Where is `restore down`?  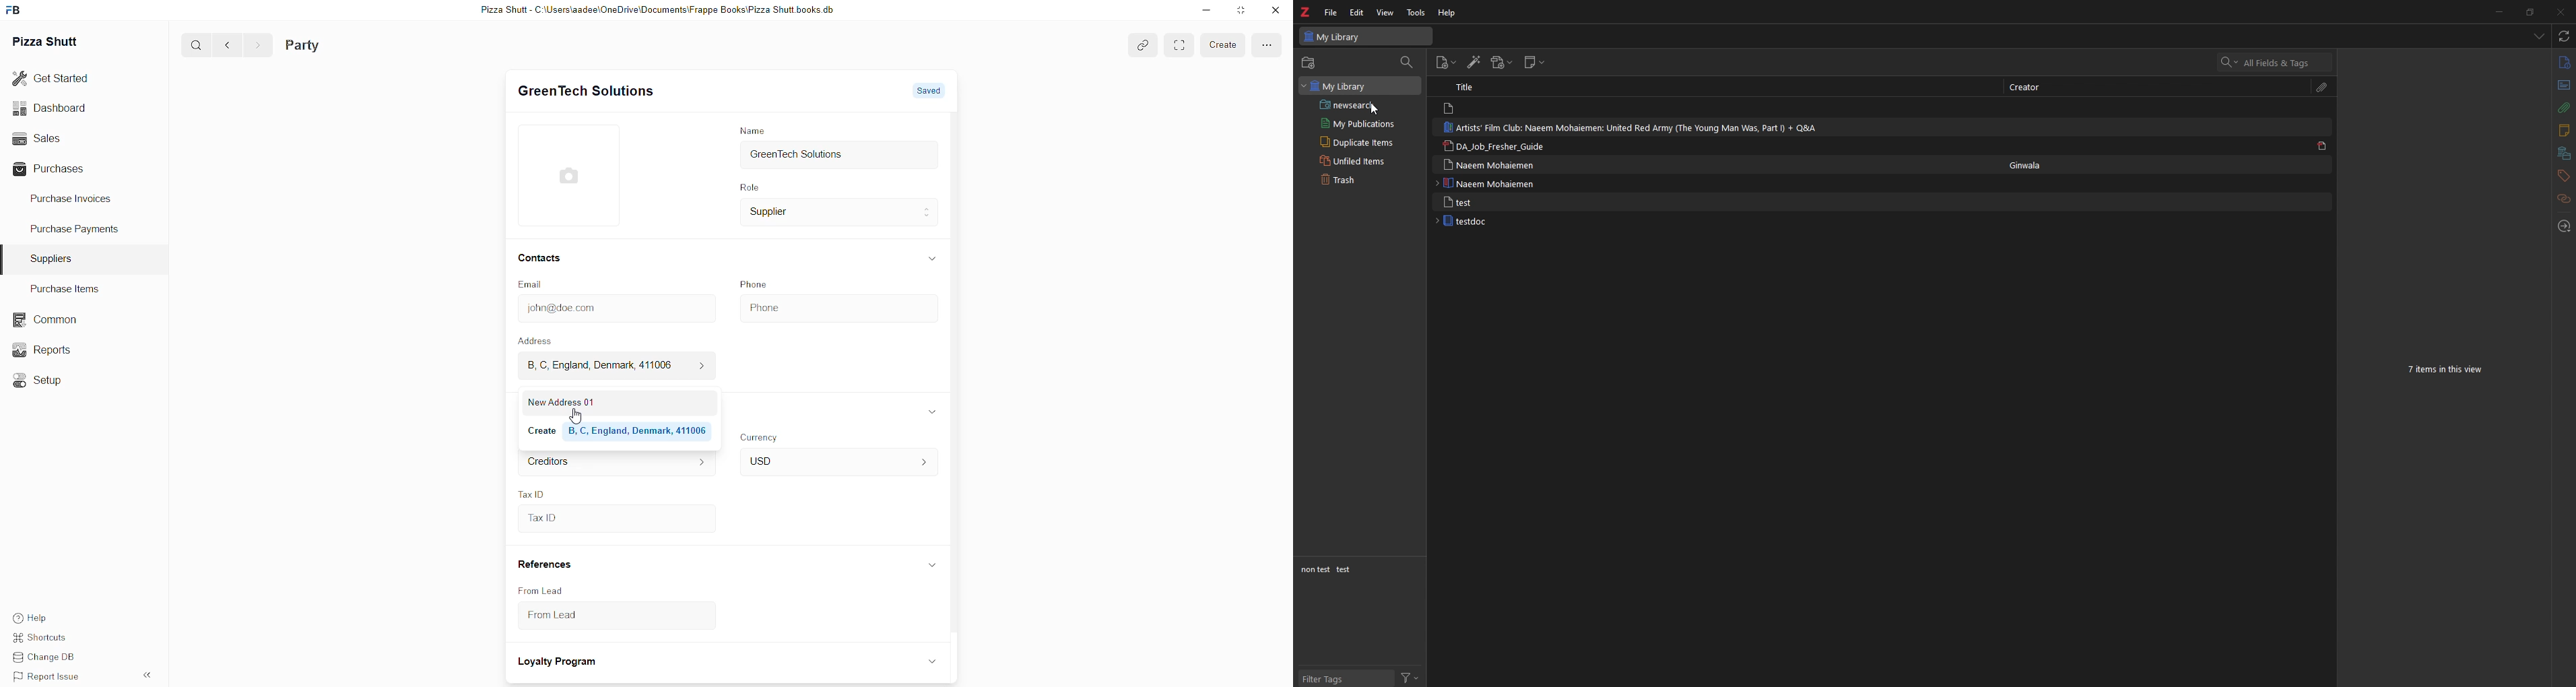 restore down is located at coordinates (1239, 11).